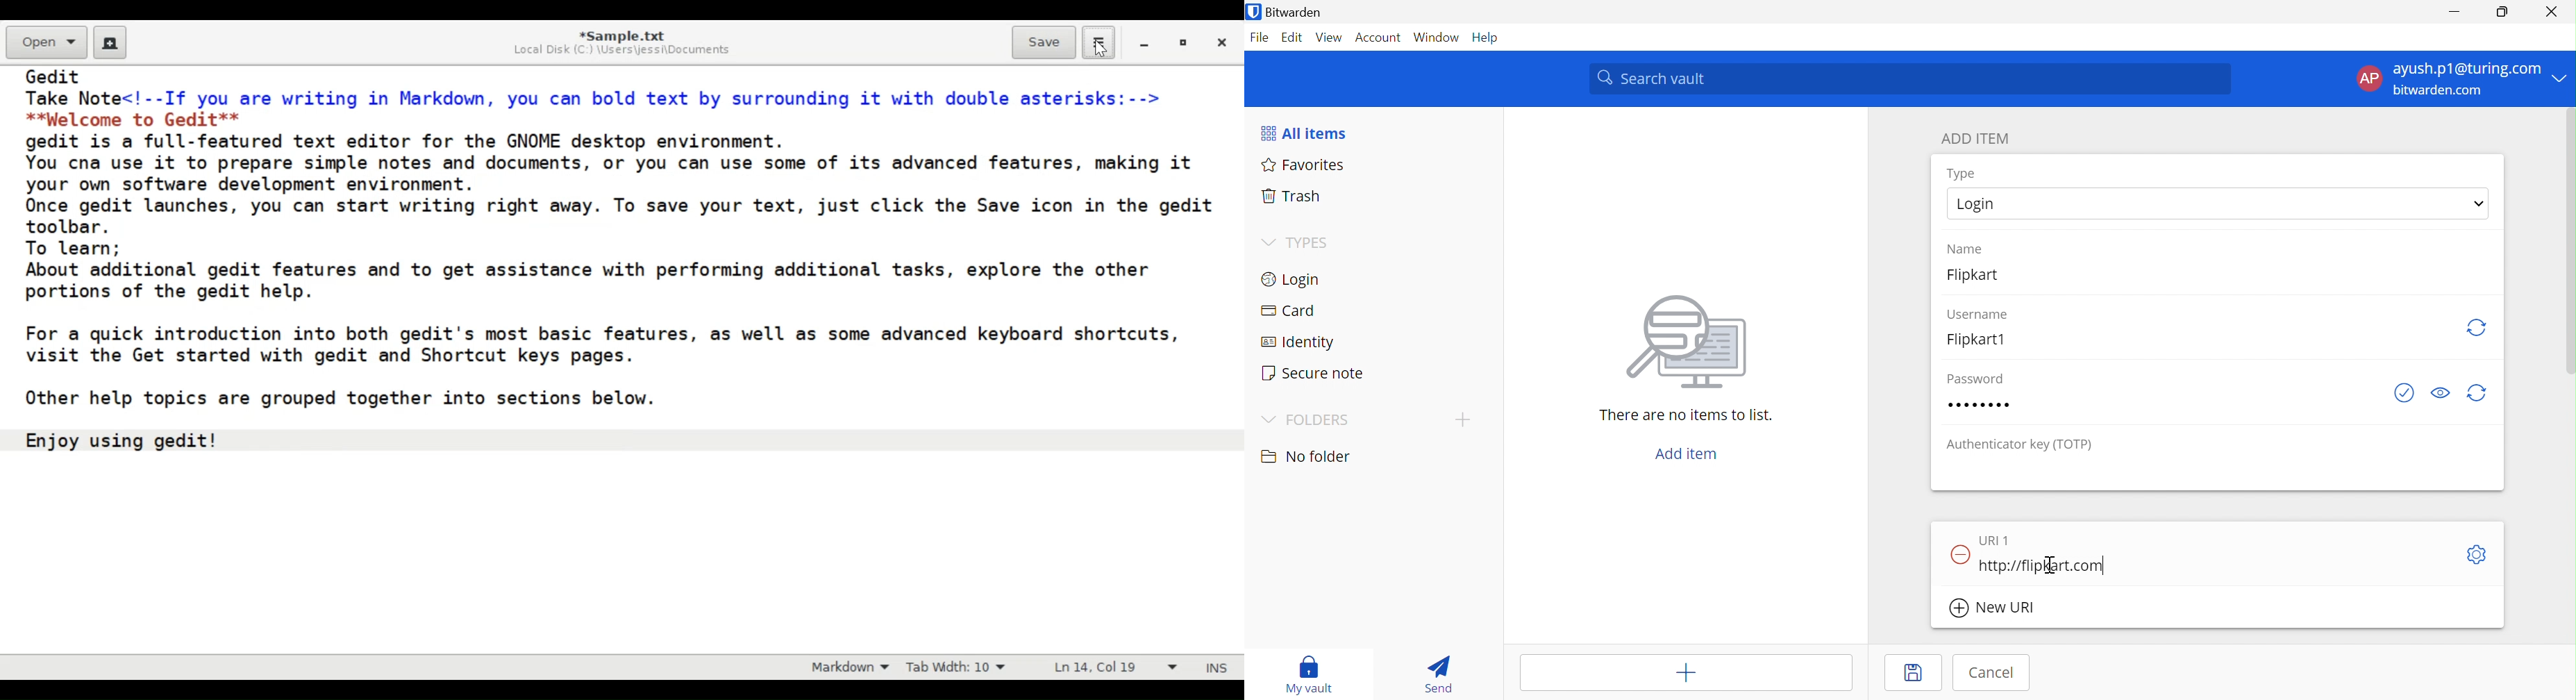 The height and width of the screenshot is (700, 2576). Describe the element at coordinates (1982, 406) in the screenshot. I see `Password` at that location.